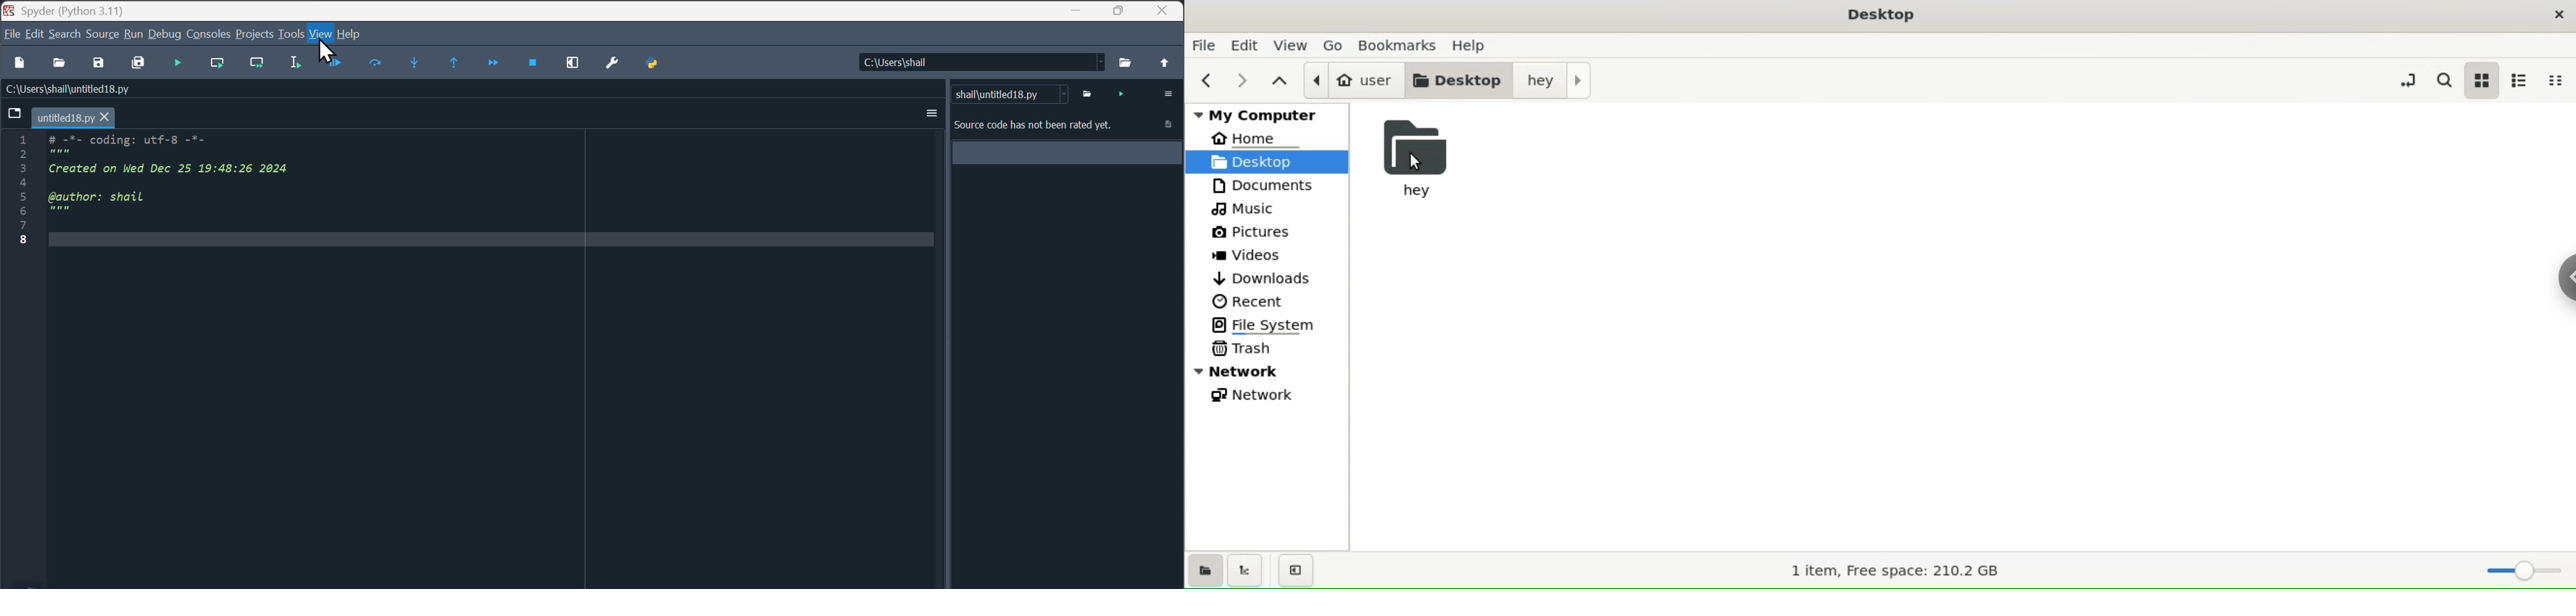 Image resolution: width=2576 pixels, height=616 pixels. I want to click on Run current line, so click(376, 67).